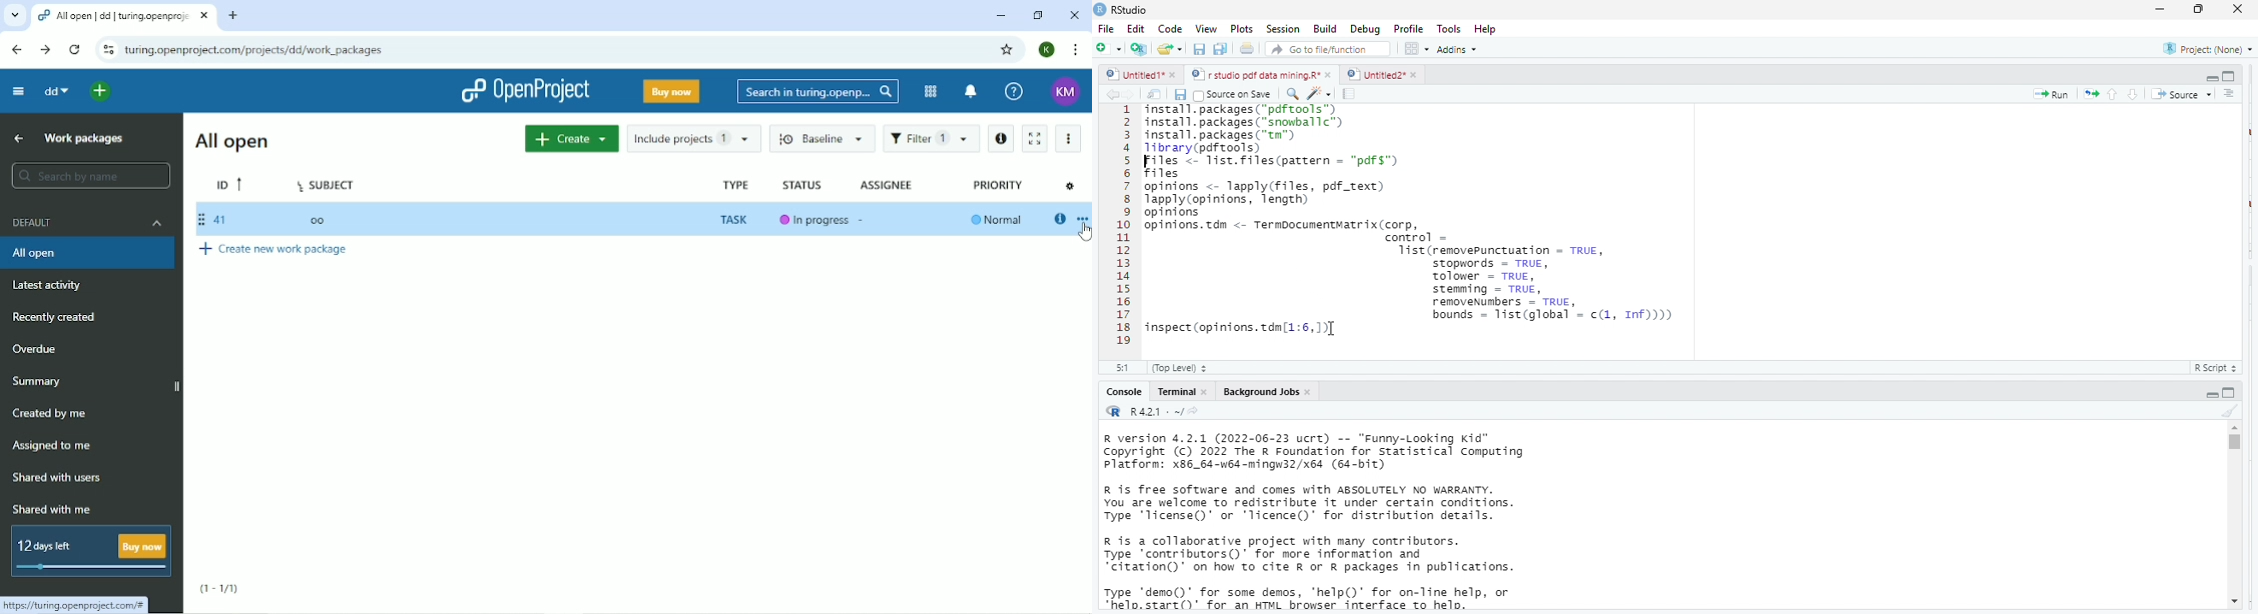 The image size is (2268, 616). What do you see at coordinates (1181, 93) in the screenshot?
I see `save current` at bounding box center [1181, 93].